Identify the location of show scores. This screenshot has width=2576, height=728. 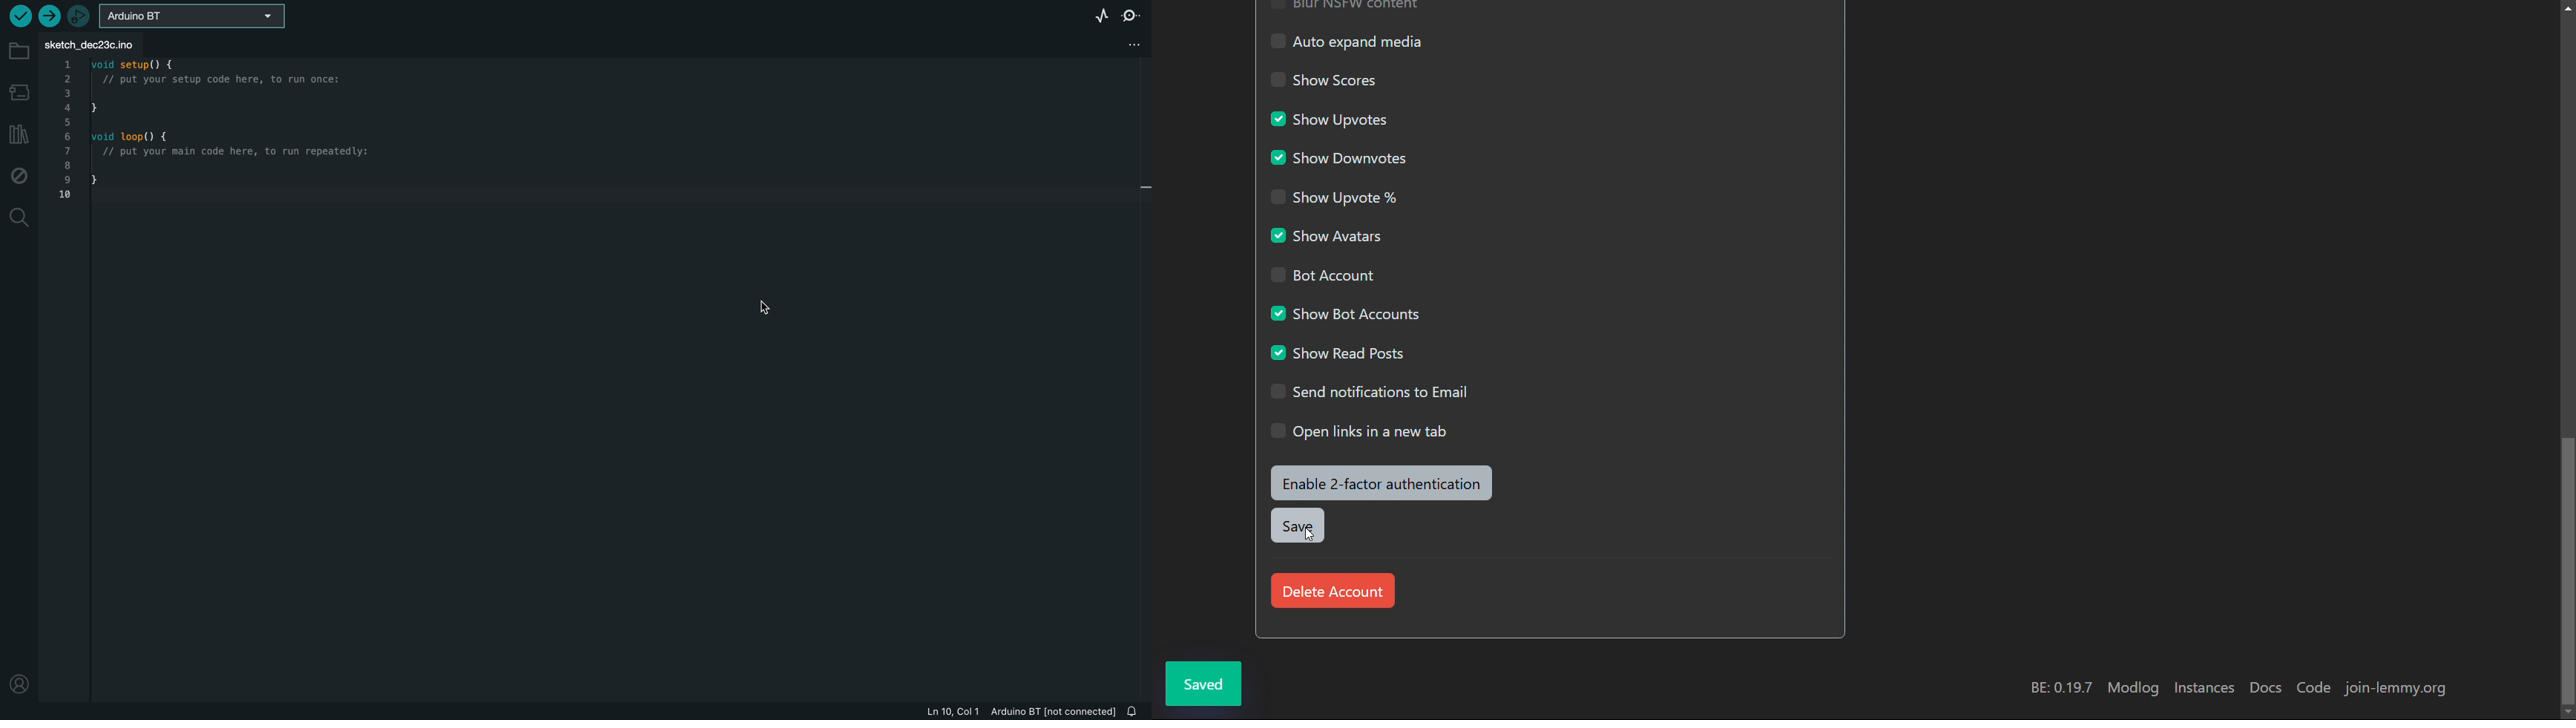
(1329, 78).